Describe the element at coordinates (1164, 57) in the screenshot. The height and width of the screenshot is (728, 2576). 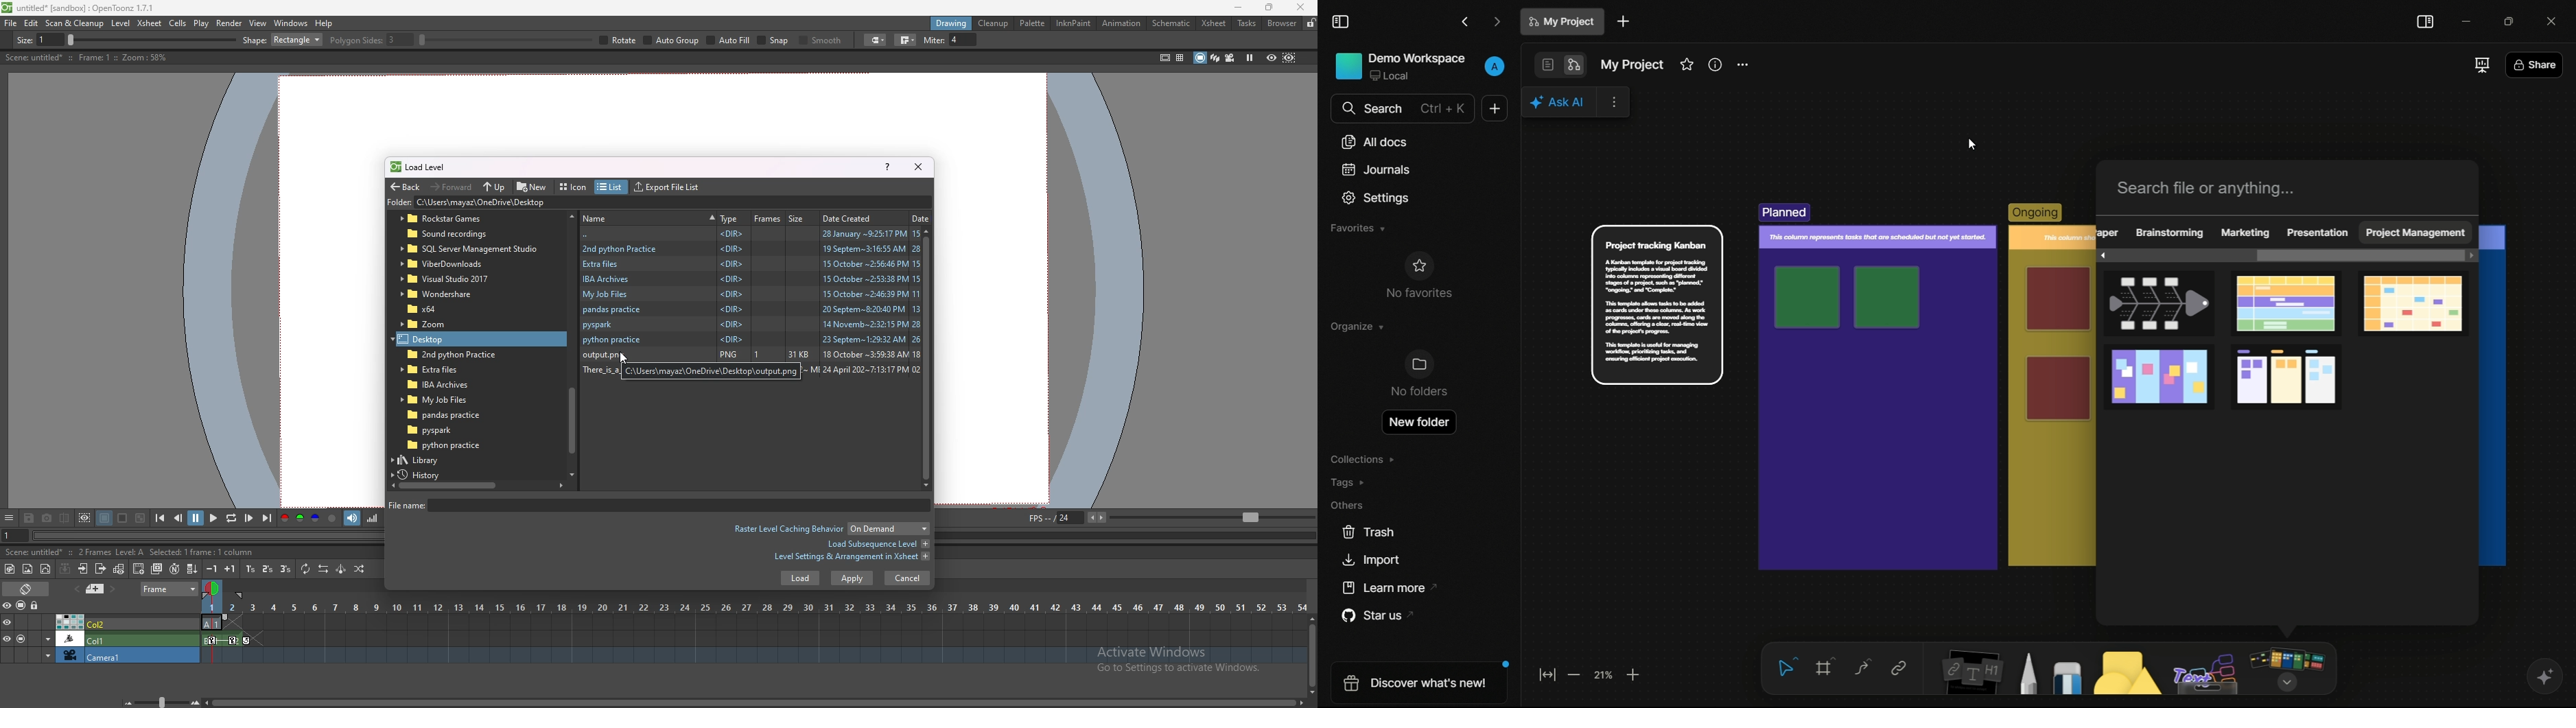
I see `safe area` at that location.